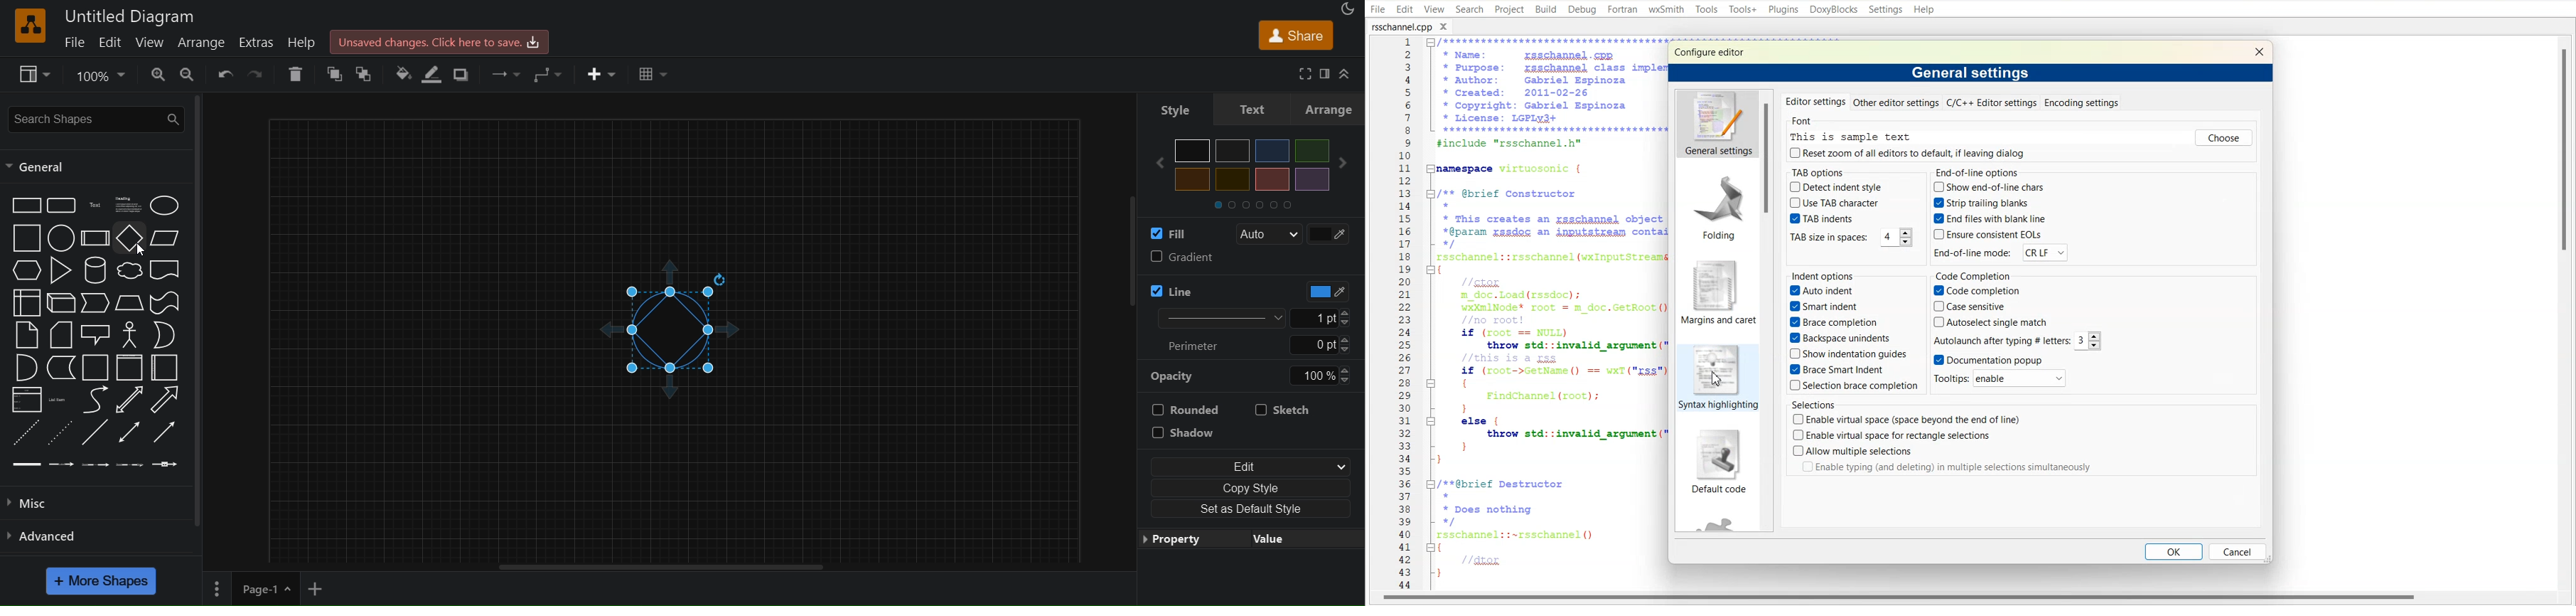  I want to click on Vertical Scroll bar, so click(2568, 313).